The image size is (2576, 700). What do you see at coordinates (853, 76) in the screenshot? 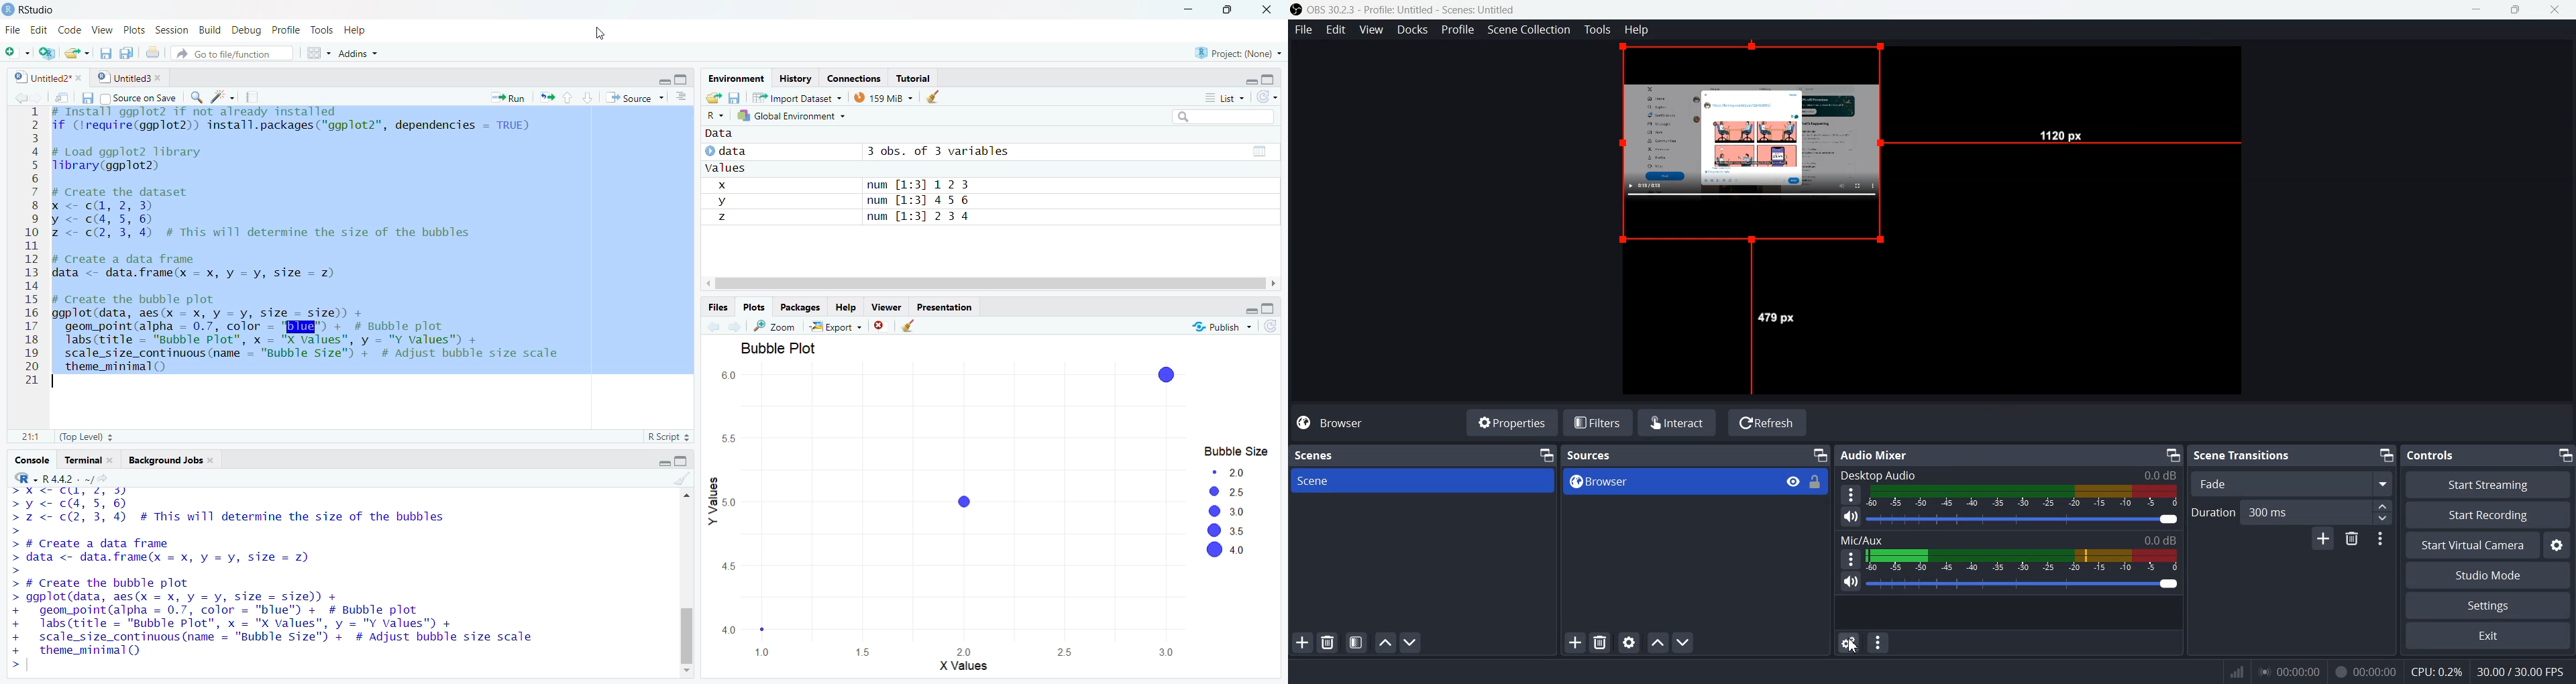
I see `Connections` at bounding box center [853, 76].